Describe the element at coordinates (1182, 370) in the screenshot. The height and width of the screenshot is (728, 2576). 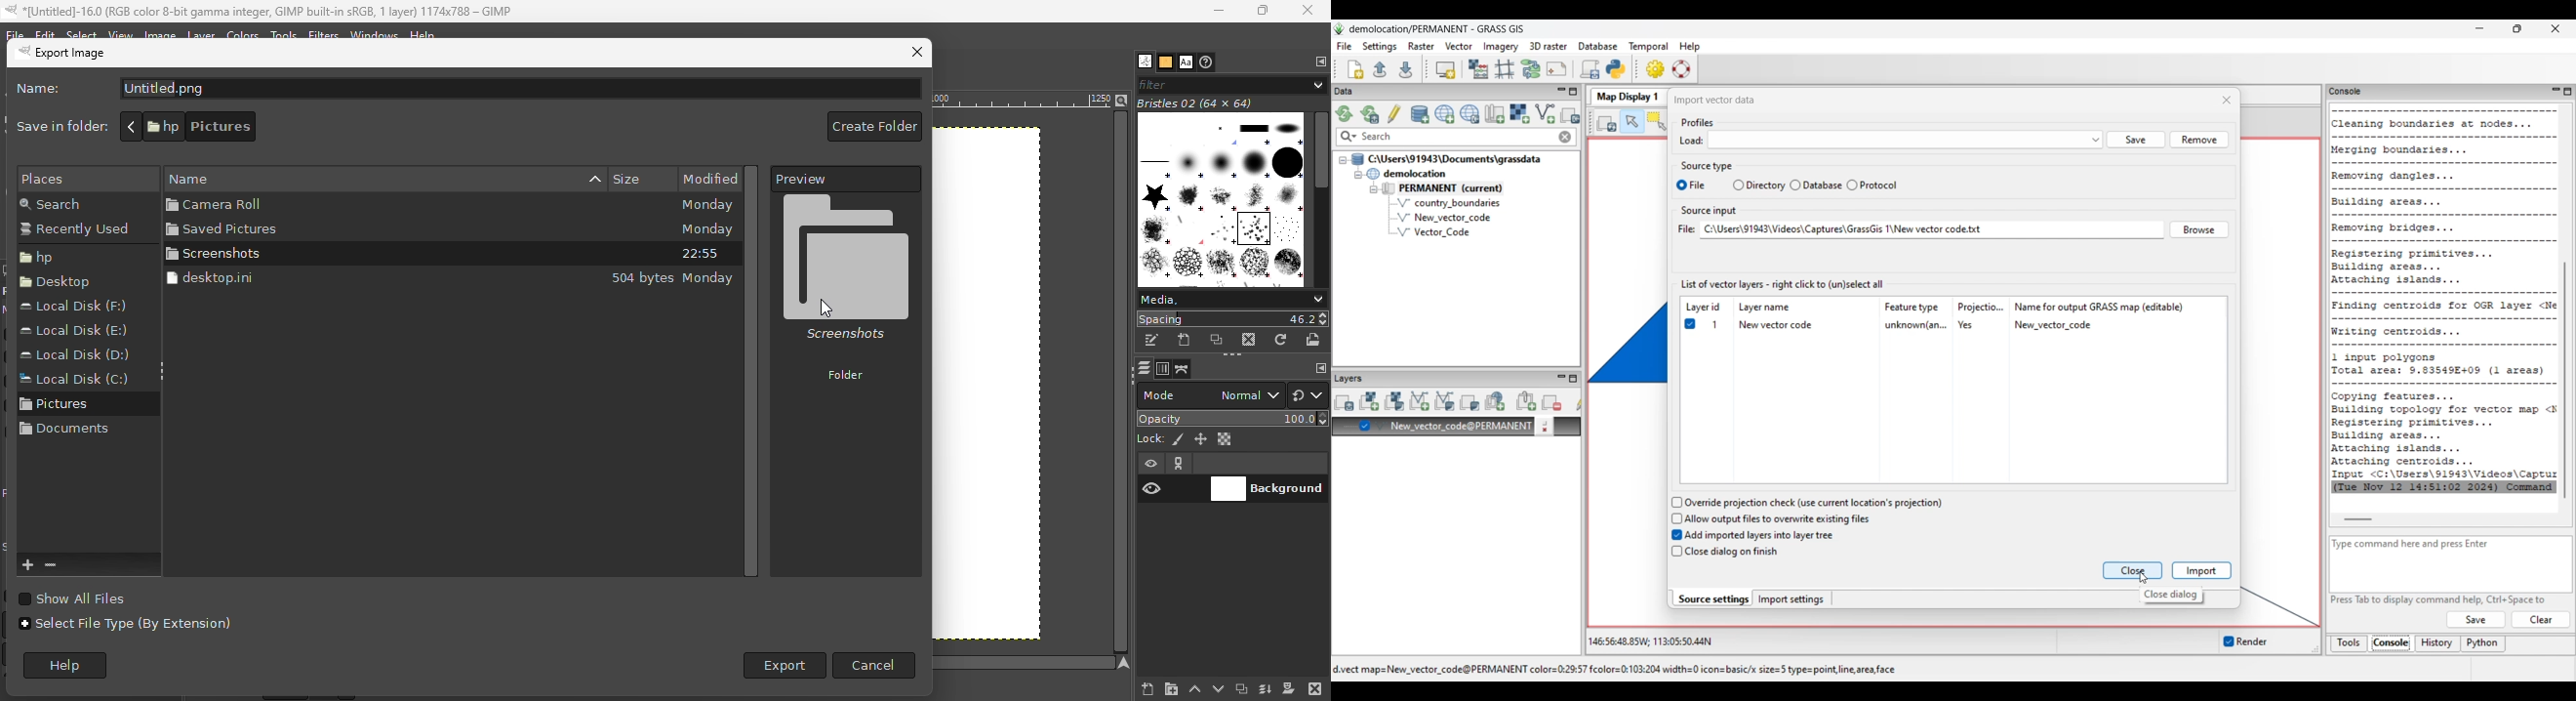
I see `Paths` at that location.